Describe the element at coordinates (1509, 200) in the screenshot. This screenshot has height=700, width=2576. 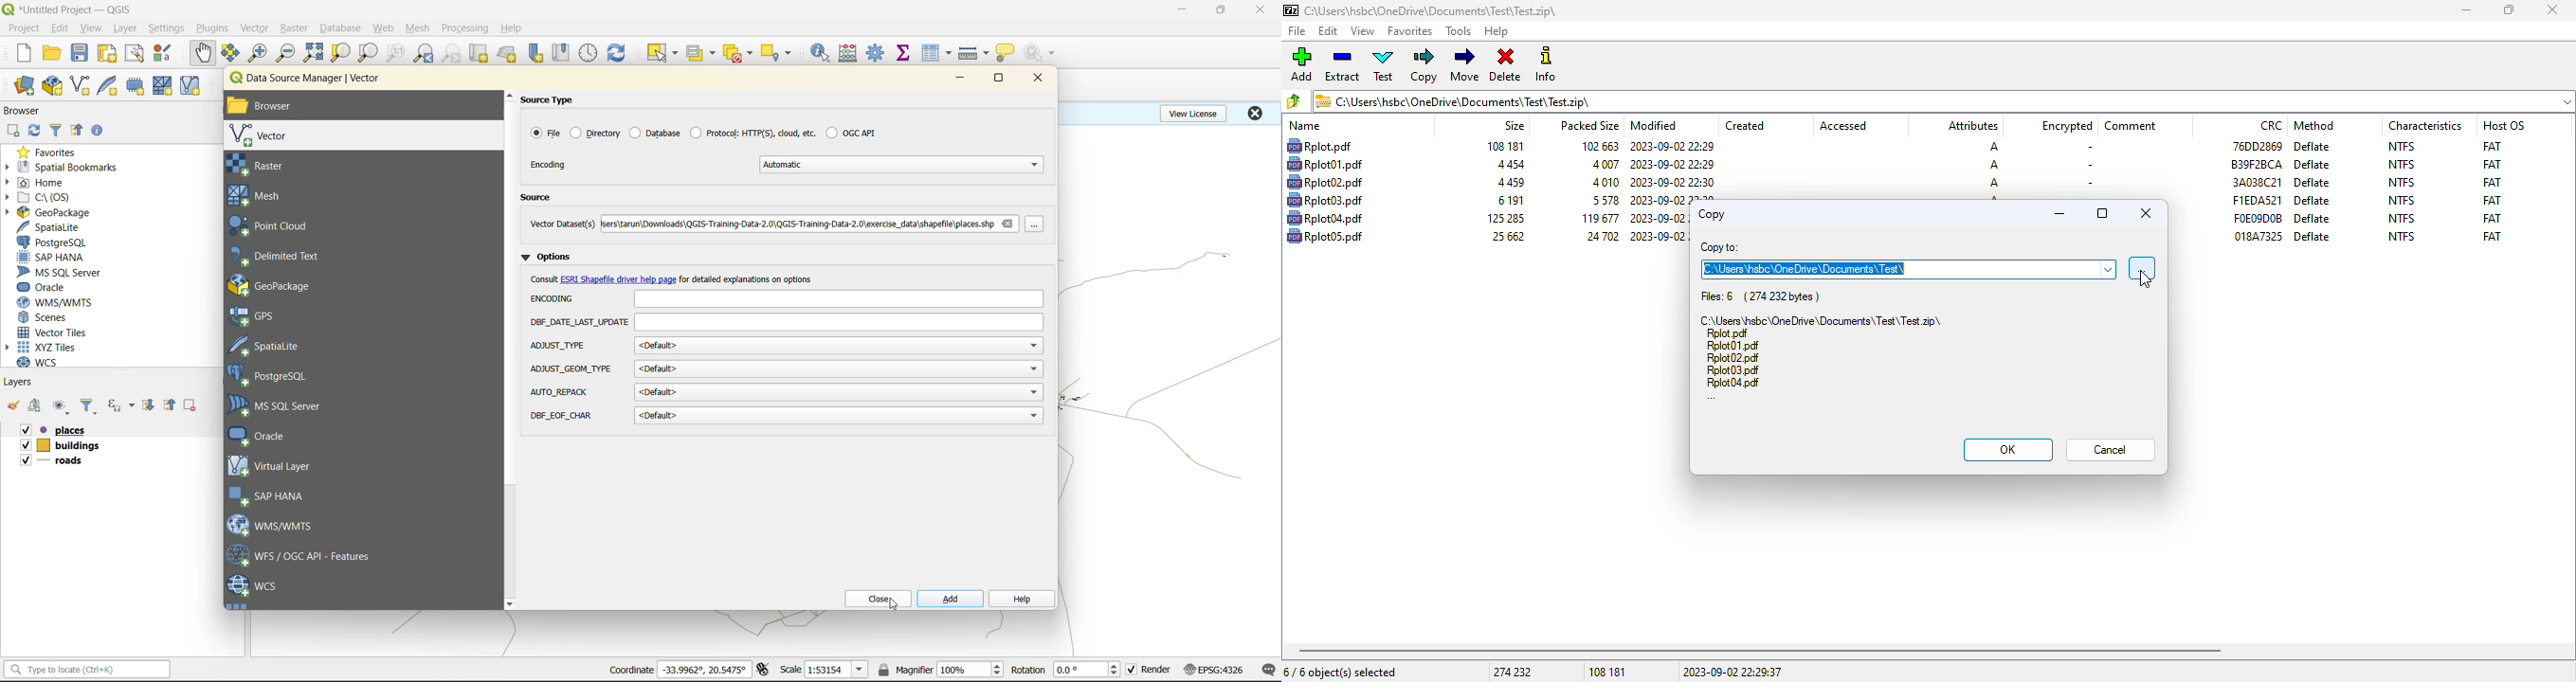
I see `size` at that location.